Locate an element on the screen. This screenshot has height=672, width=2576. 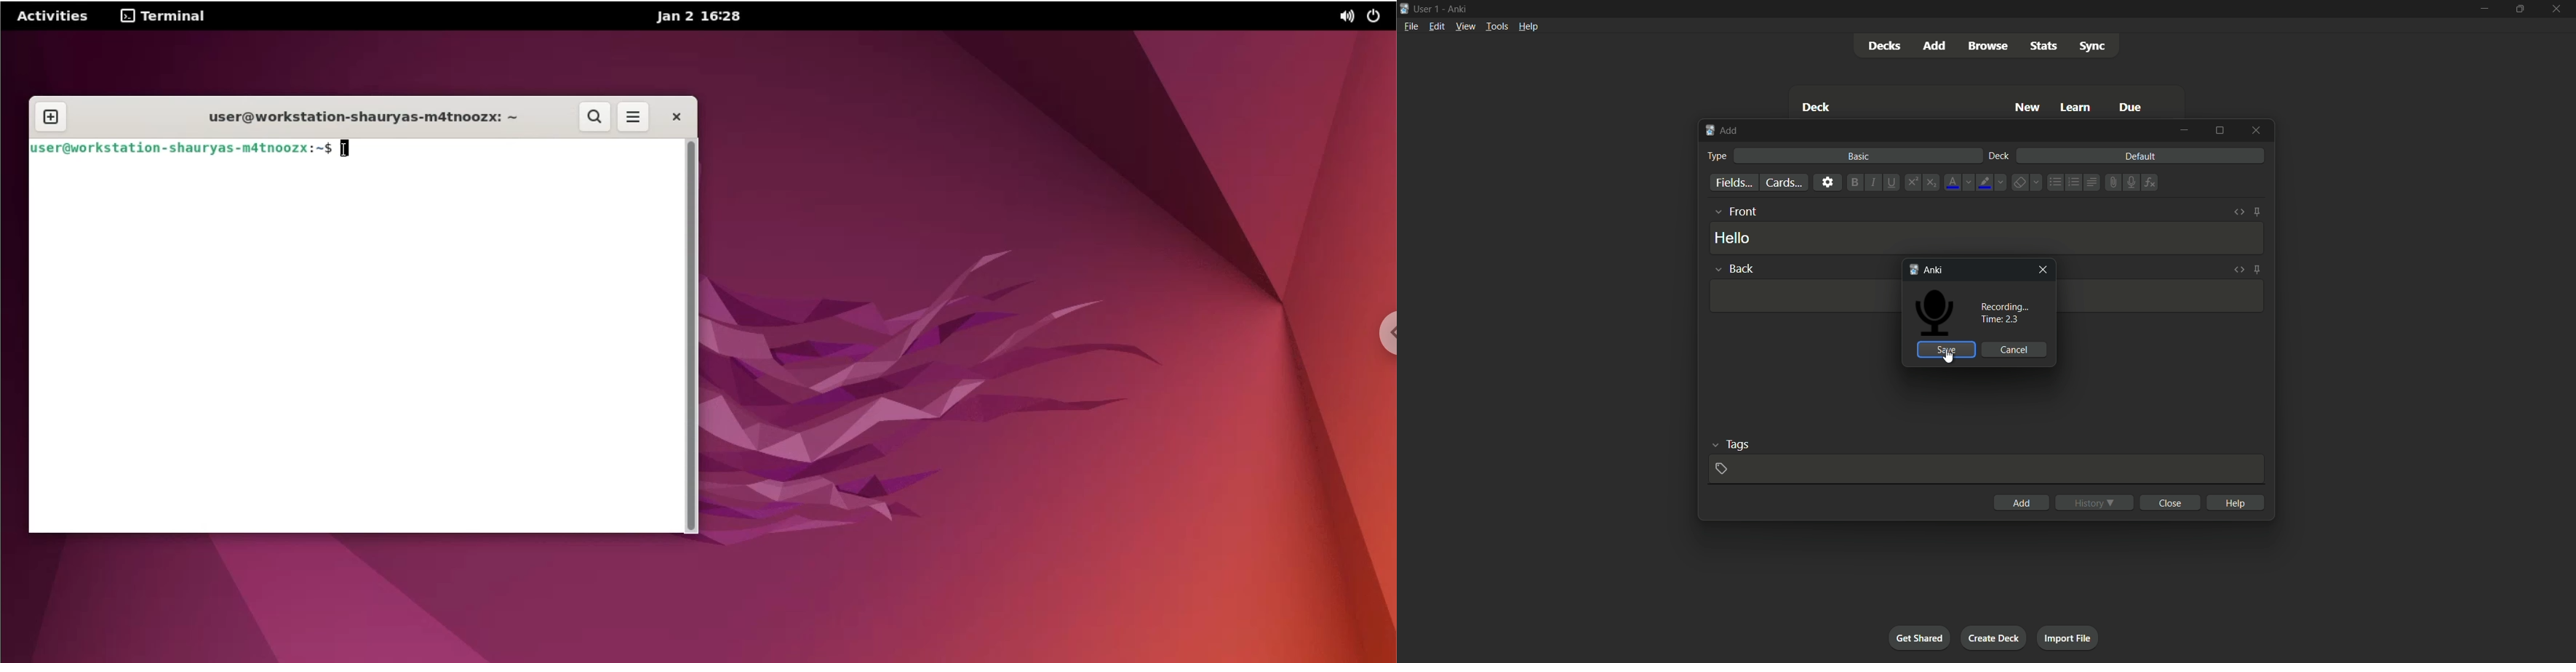
font color is located at coordinates (1959, 183).